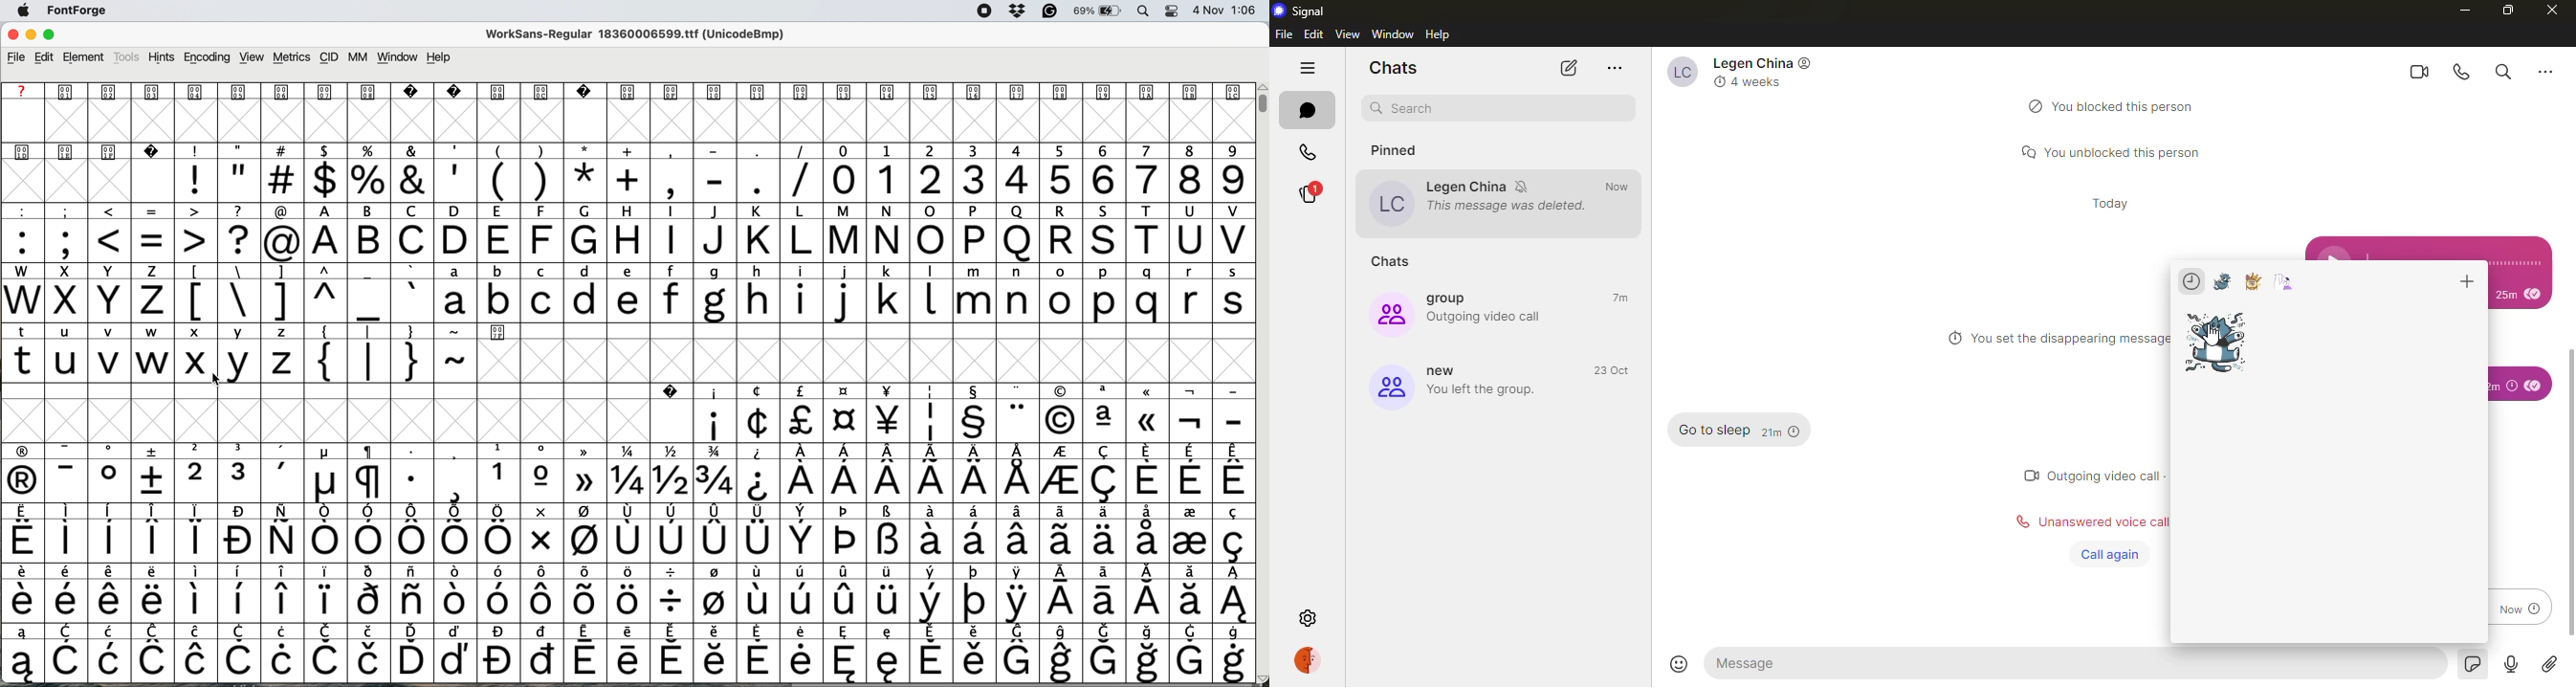  I want to click on block logo, so click(2032, 105).